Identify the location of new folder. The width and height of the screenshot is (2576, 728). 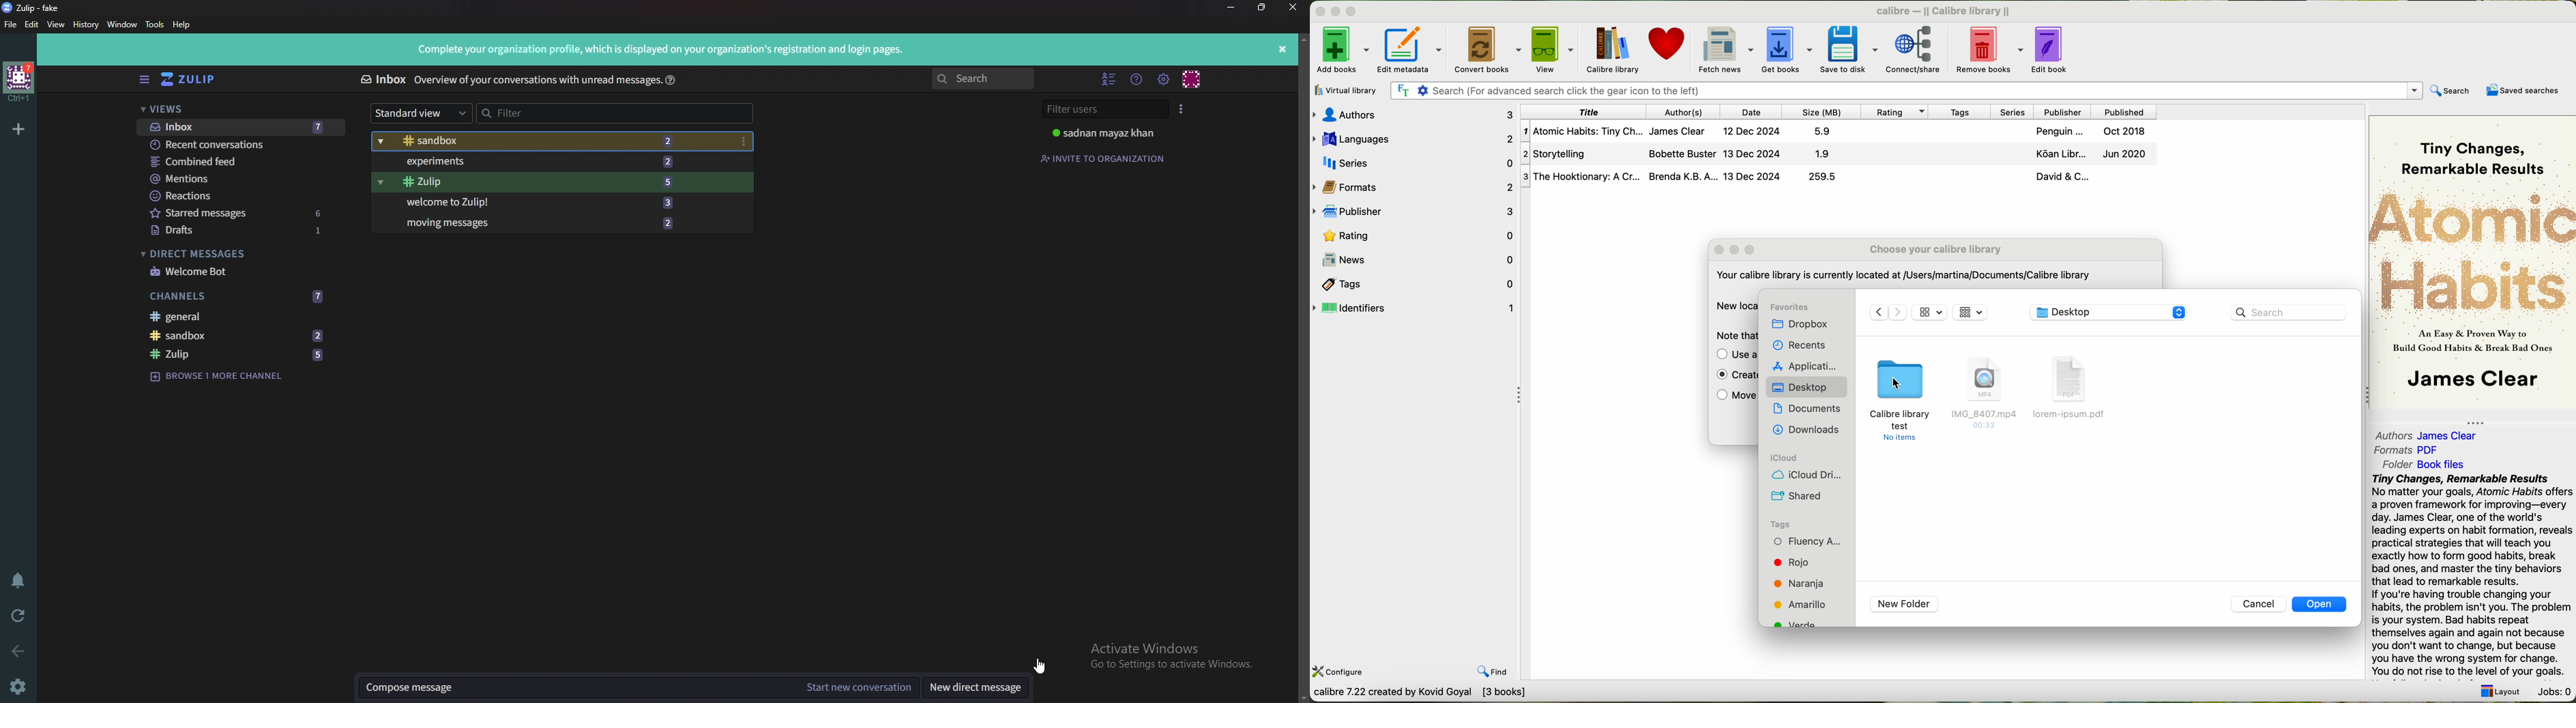
(1904, 604).